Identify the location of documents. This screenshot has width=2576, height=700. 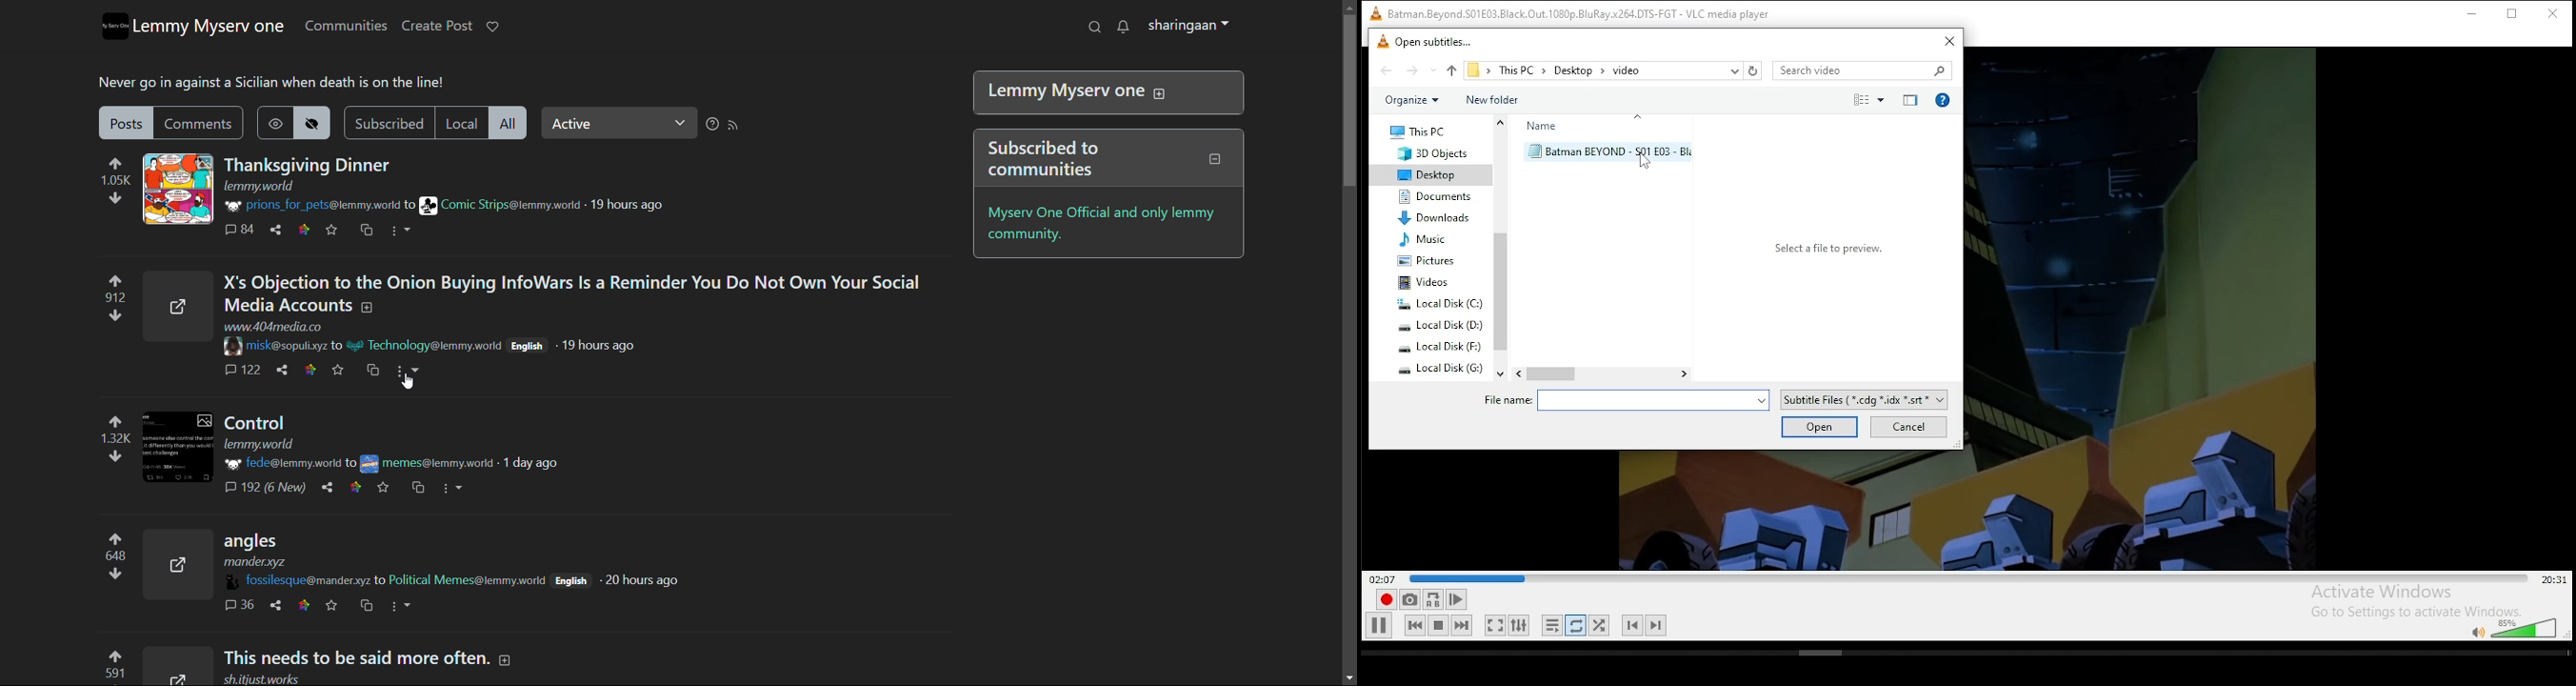
(1436, 197).